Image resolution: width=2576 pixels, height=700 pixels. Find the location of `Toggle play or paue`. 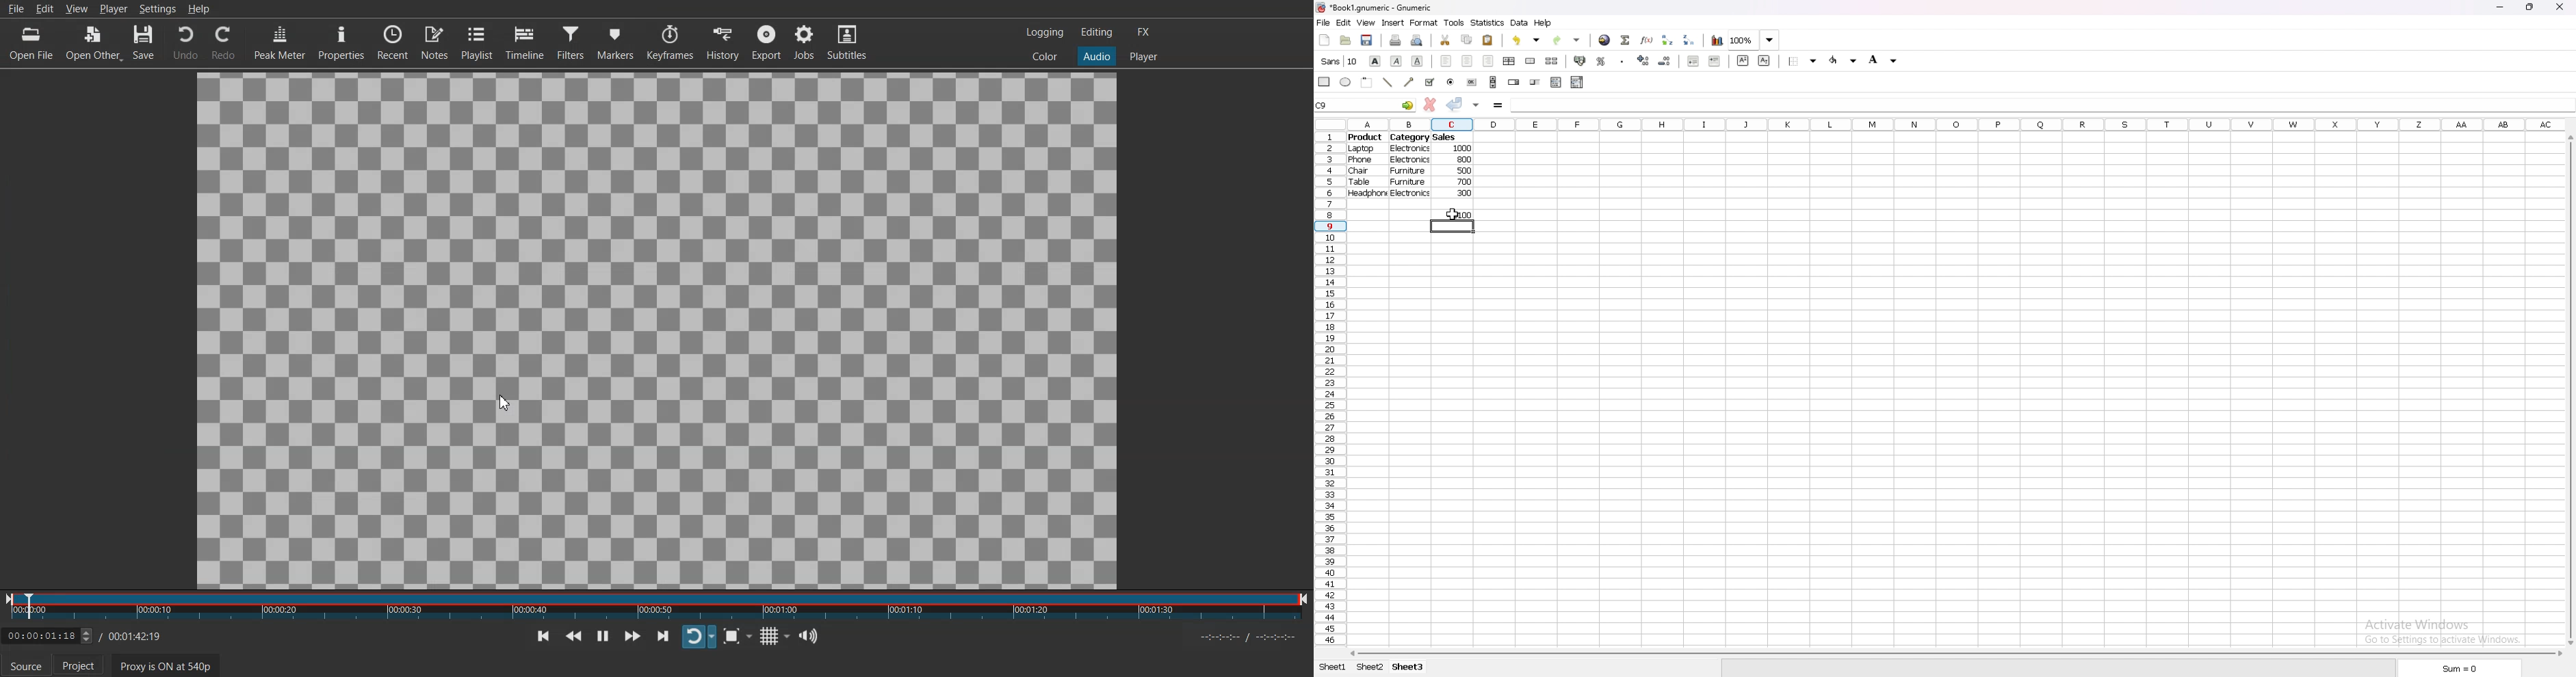

Toggle play or paue is located at coordinates (602, 635).